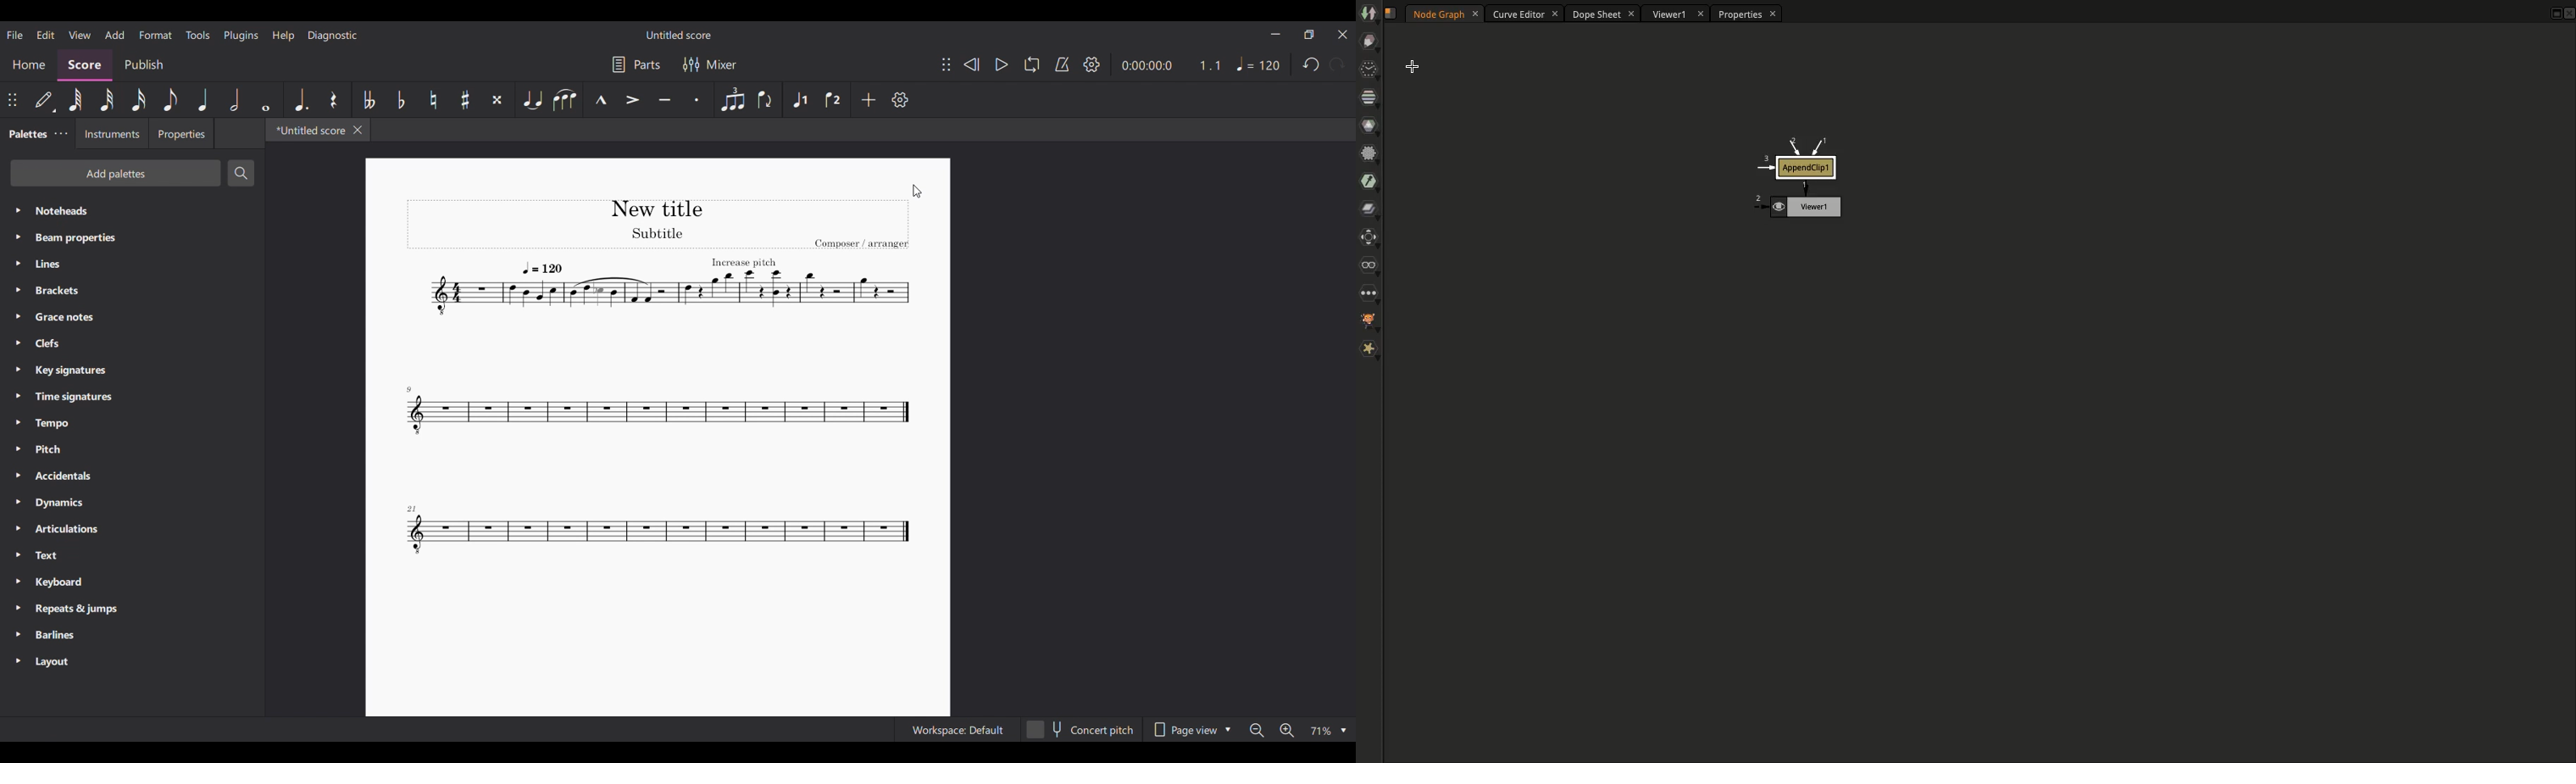 The width and height of the screenshot is (2576, 784). What do you see at coordinates (658, 437) in the screenshot?
I see `Subtitle added to current score` at bounding box center [658, 437].